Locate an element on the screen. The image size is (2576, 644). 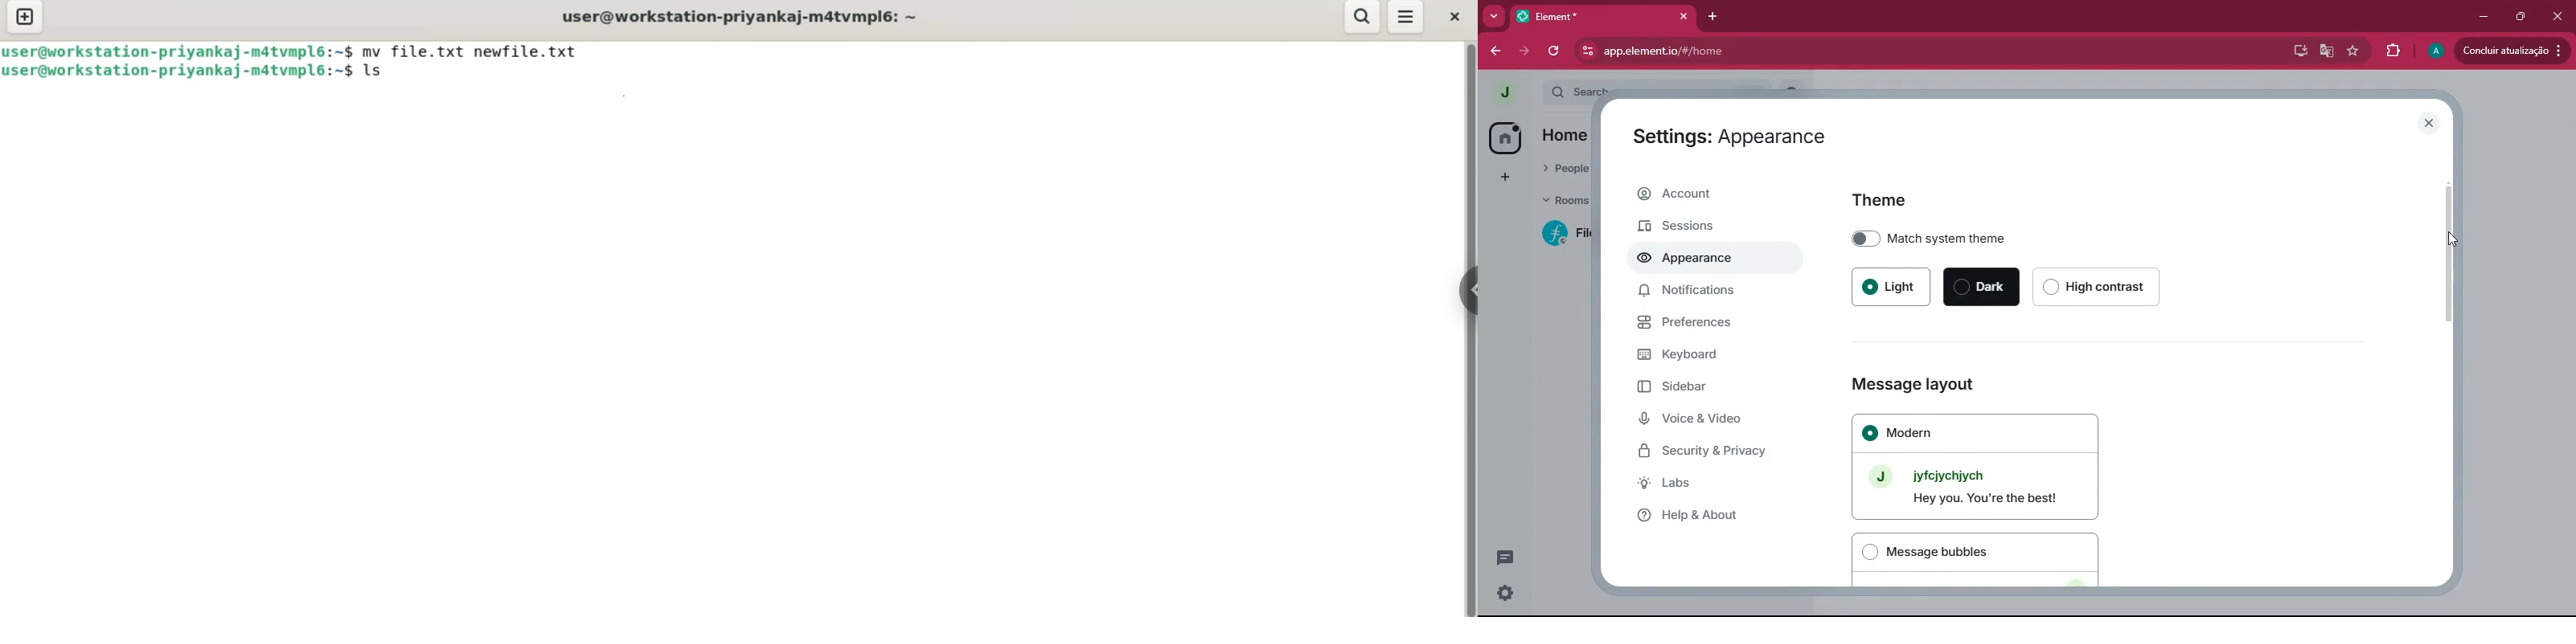
scroll bar is located at coordinates (2455, 255).